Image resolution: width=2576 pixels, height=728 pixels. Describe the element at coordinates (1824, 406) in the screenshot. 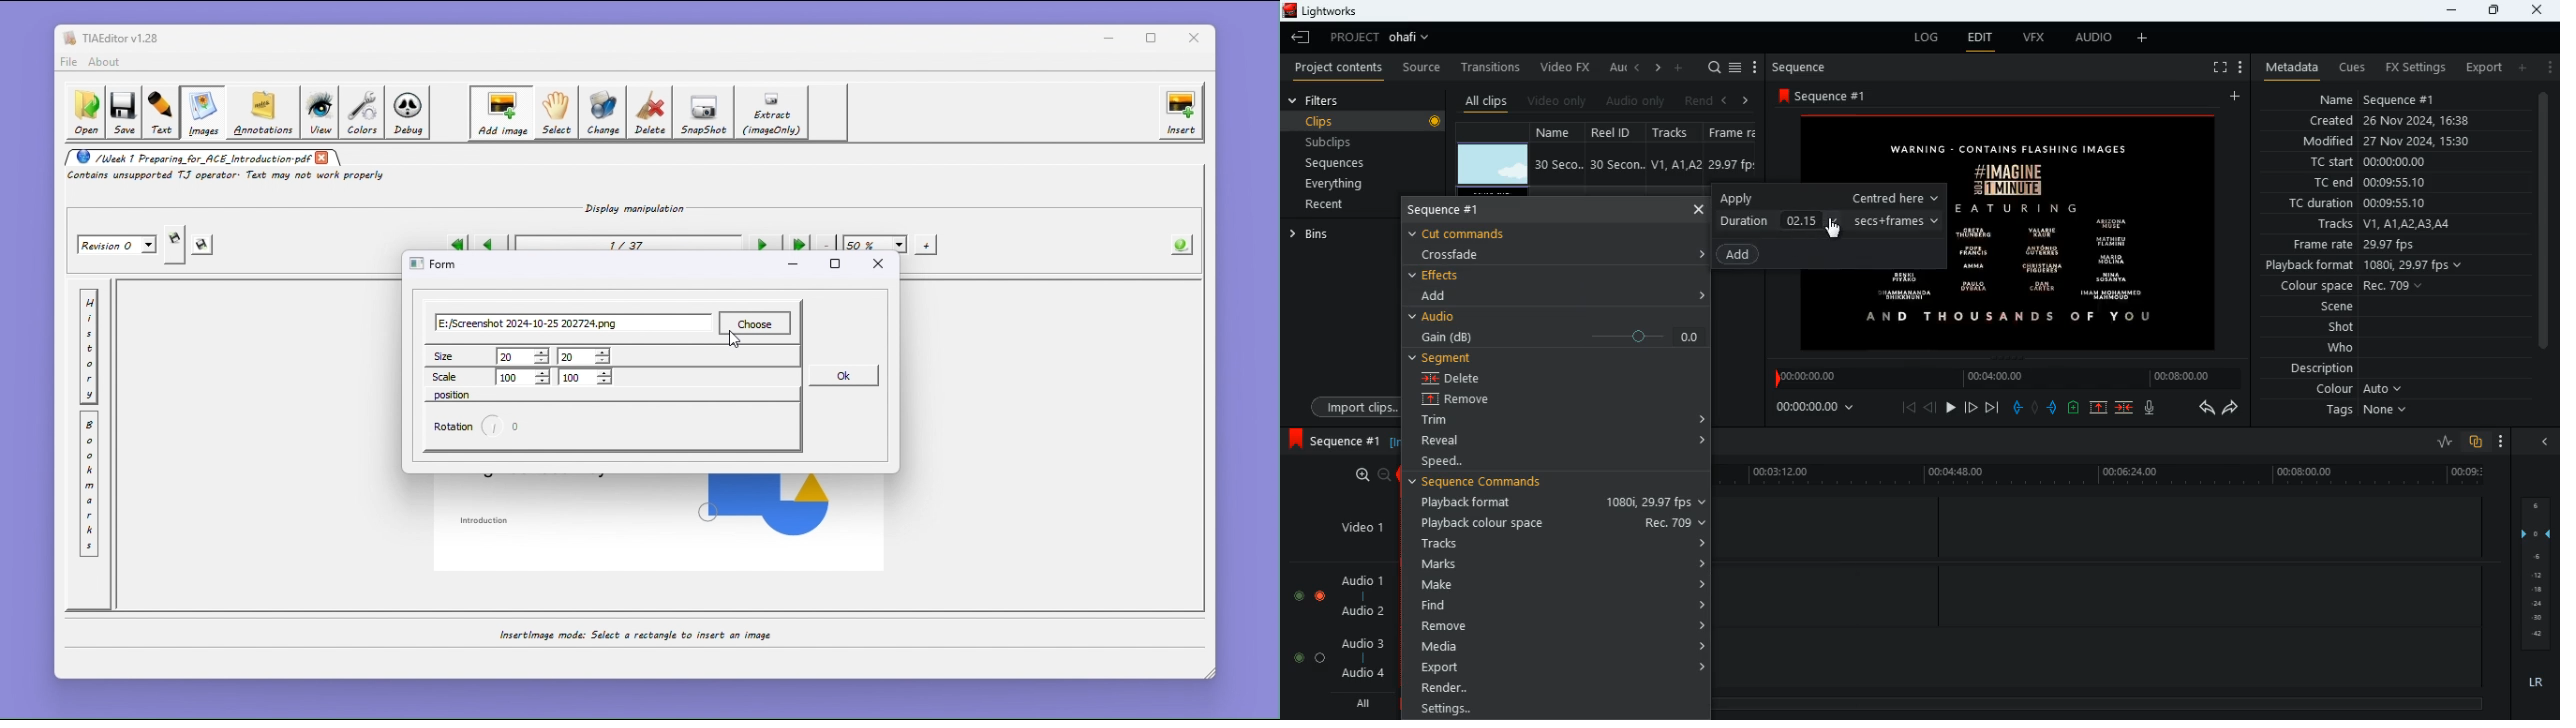

I see `time` at that location.